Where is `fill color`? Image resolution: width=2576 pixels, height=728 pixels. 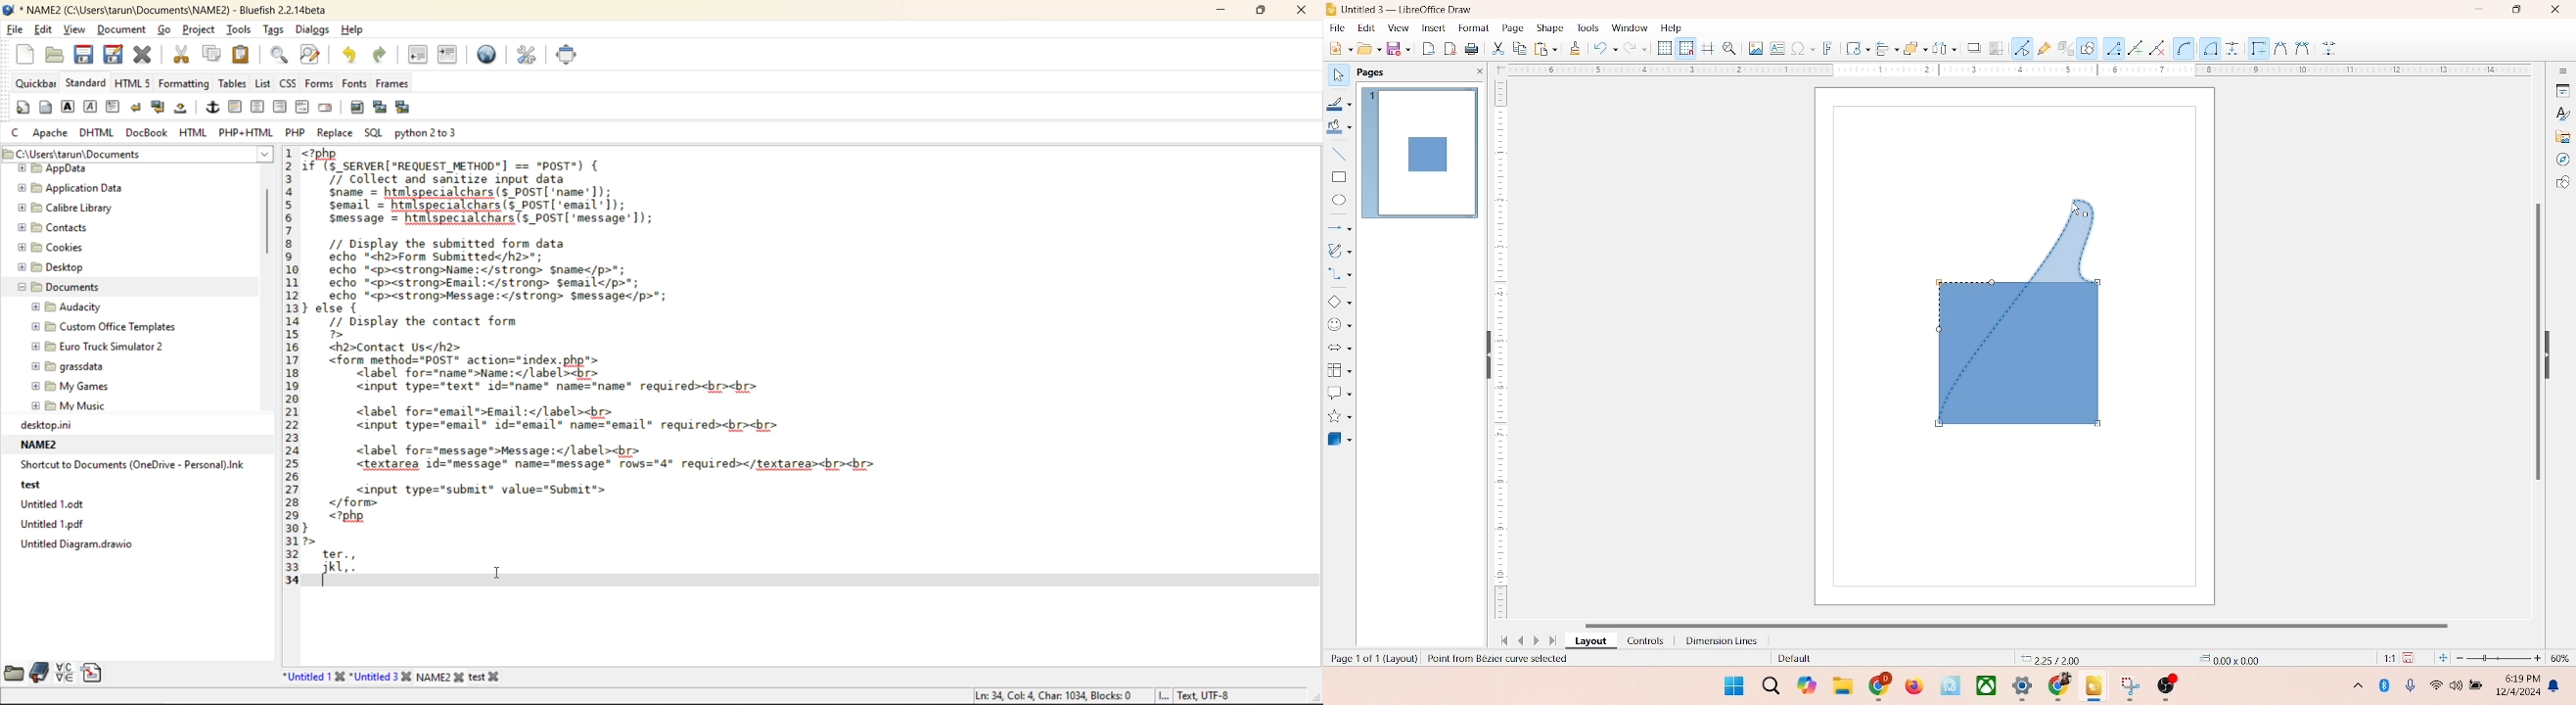
fill color is located at coordinates (1339, 130).